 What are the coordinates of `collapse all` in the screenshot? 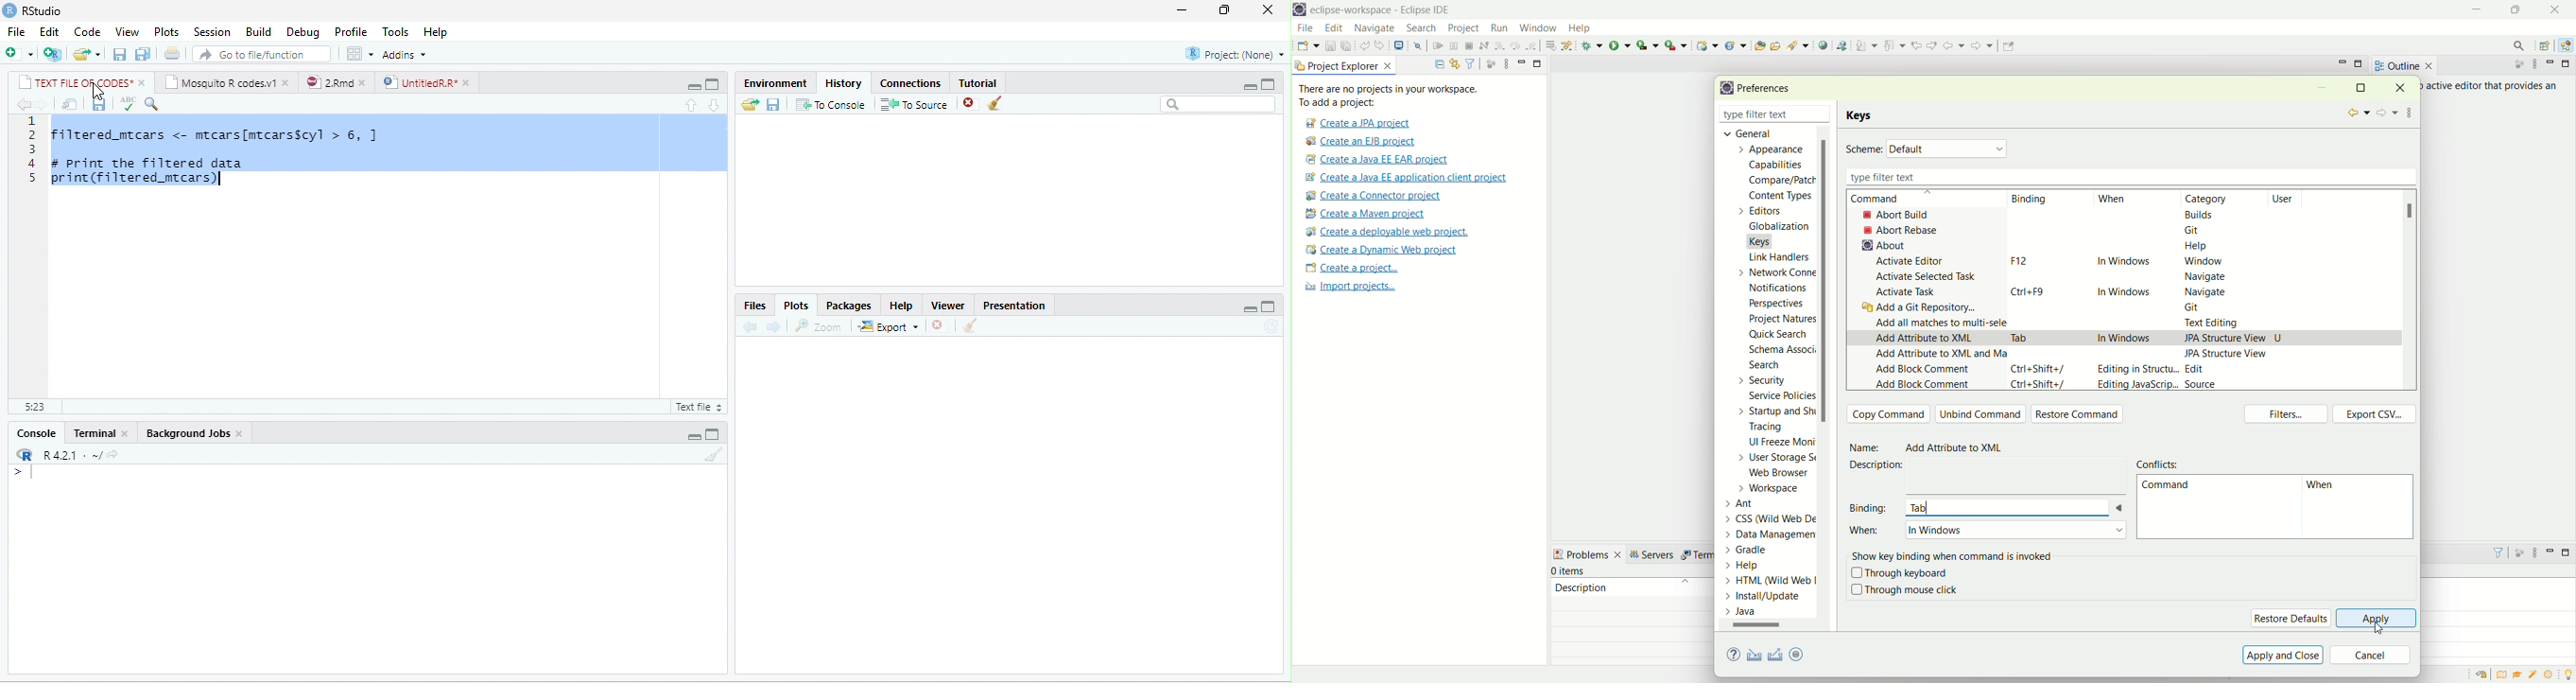 It's located at (1436, 64).